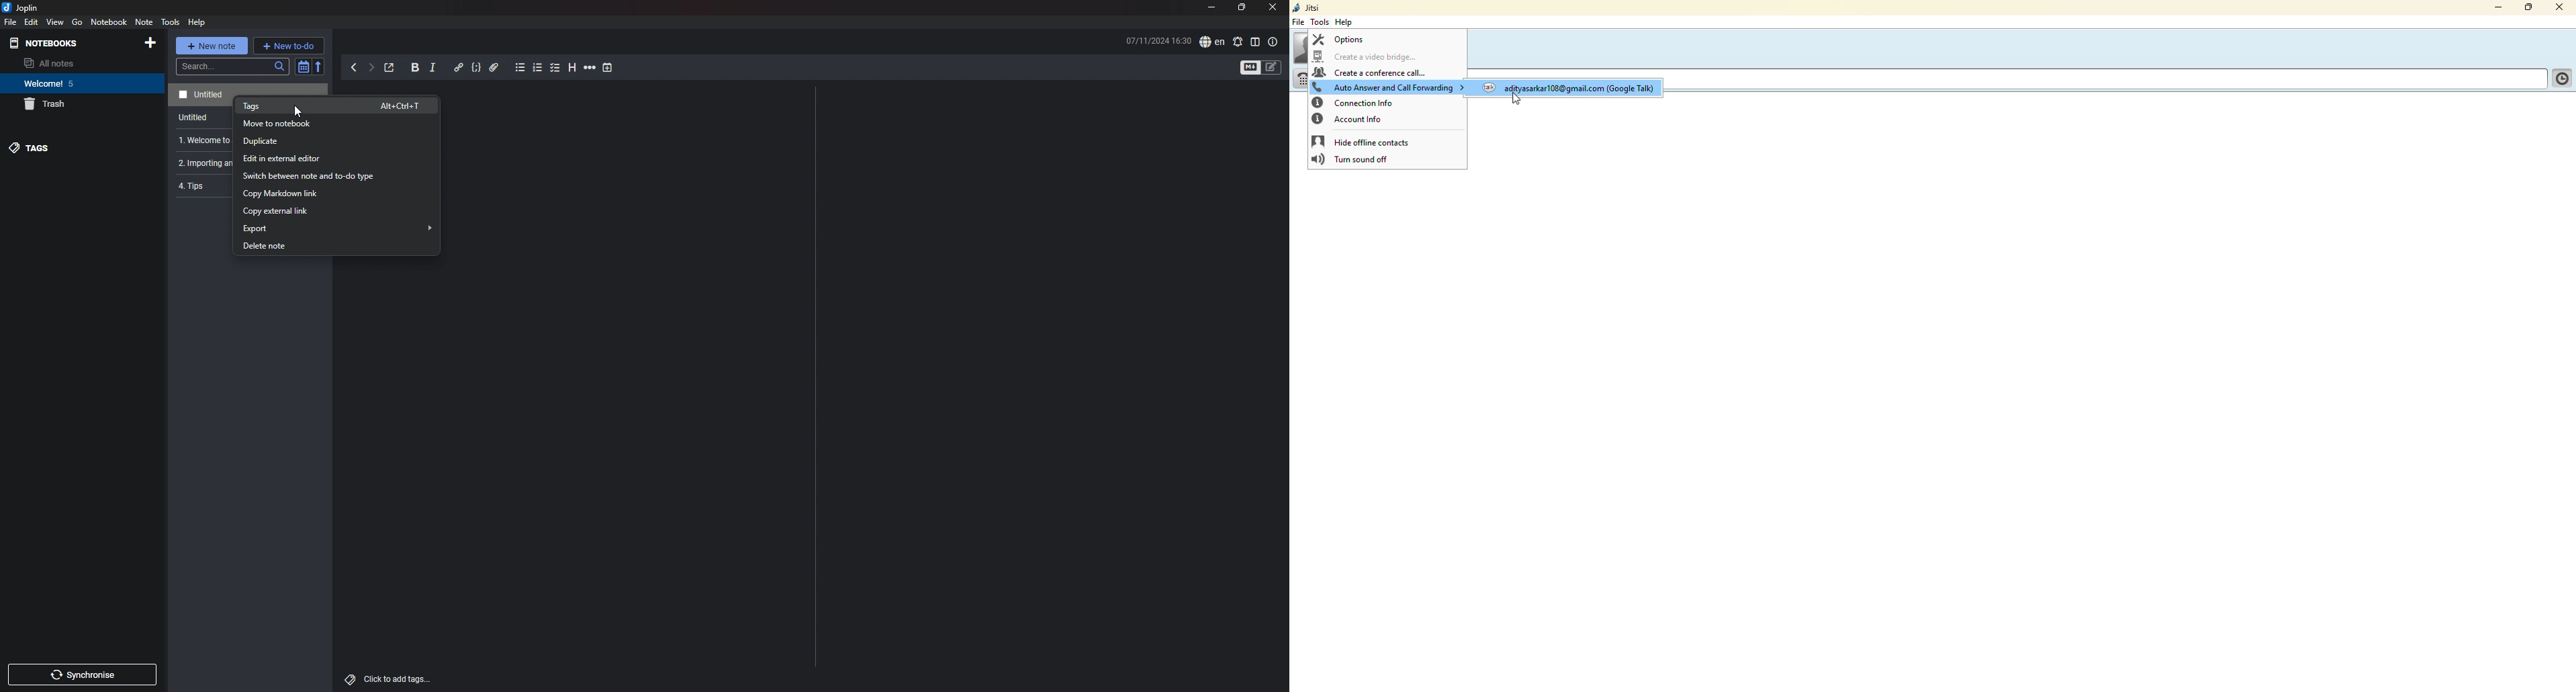  What do you see at coordinates (1237, 42) in the screenshot?
I see `spell check` at bounding box center [1237, 42].